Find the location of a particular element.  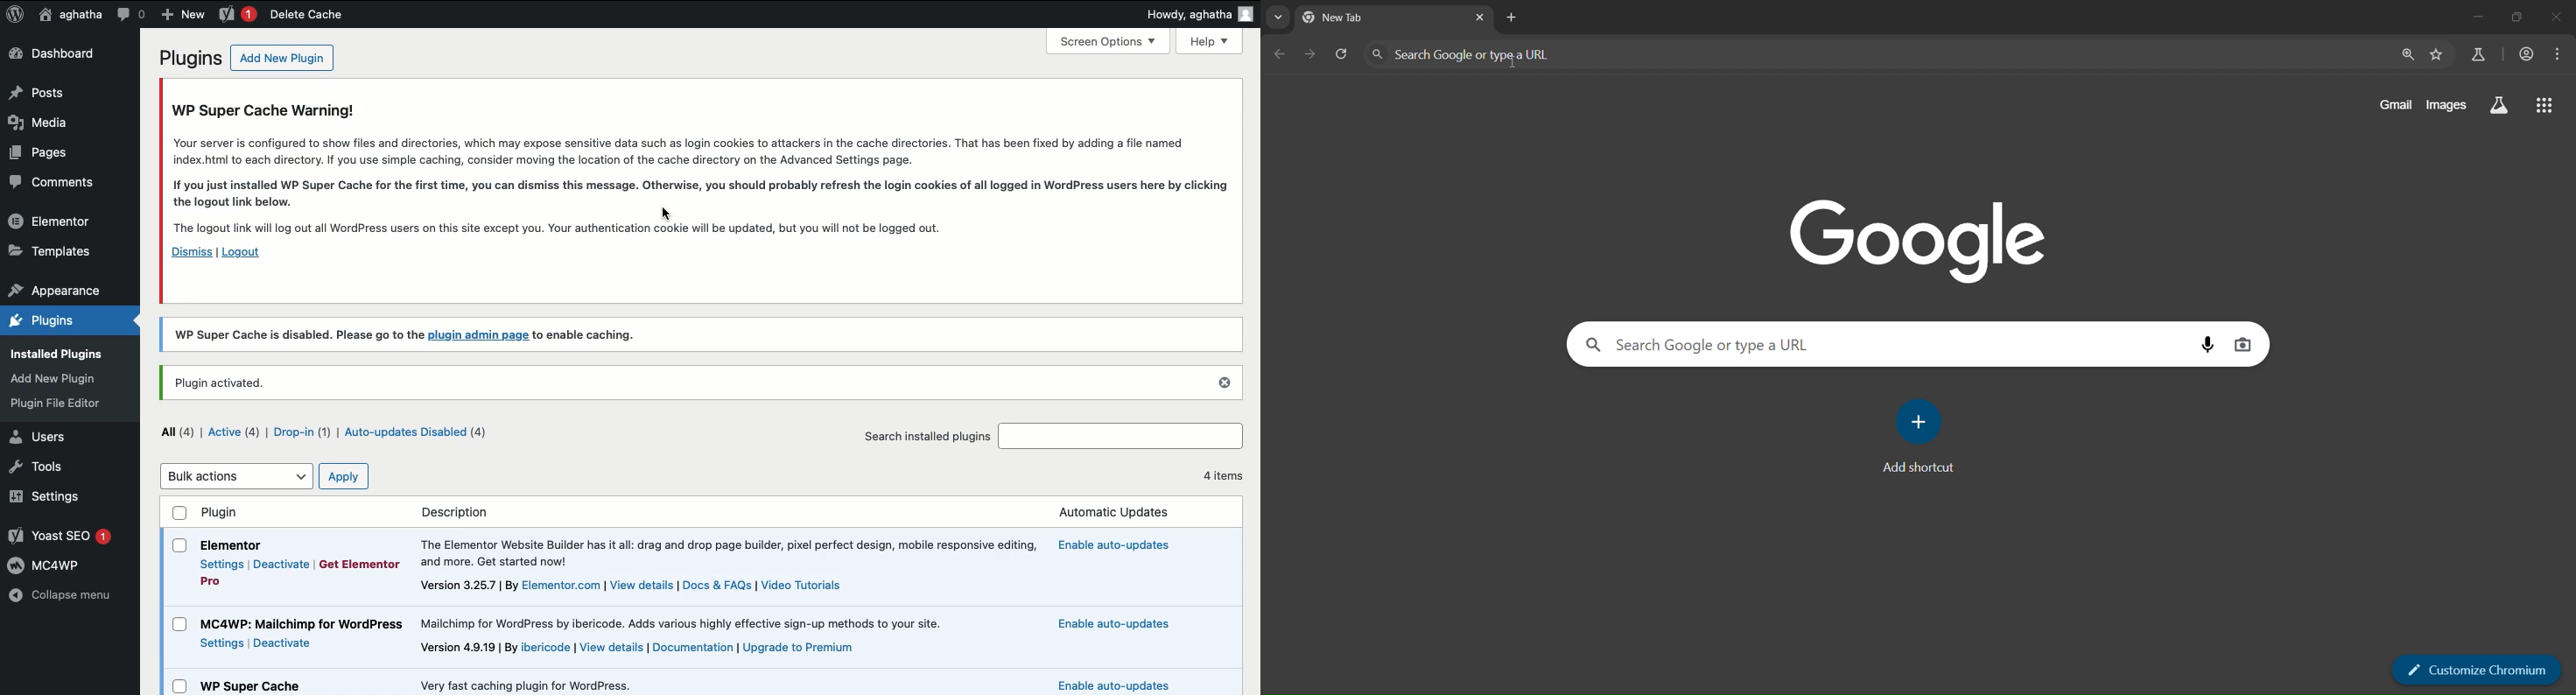

images is located at coordinates (2446, 107).